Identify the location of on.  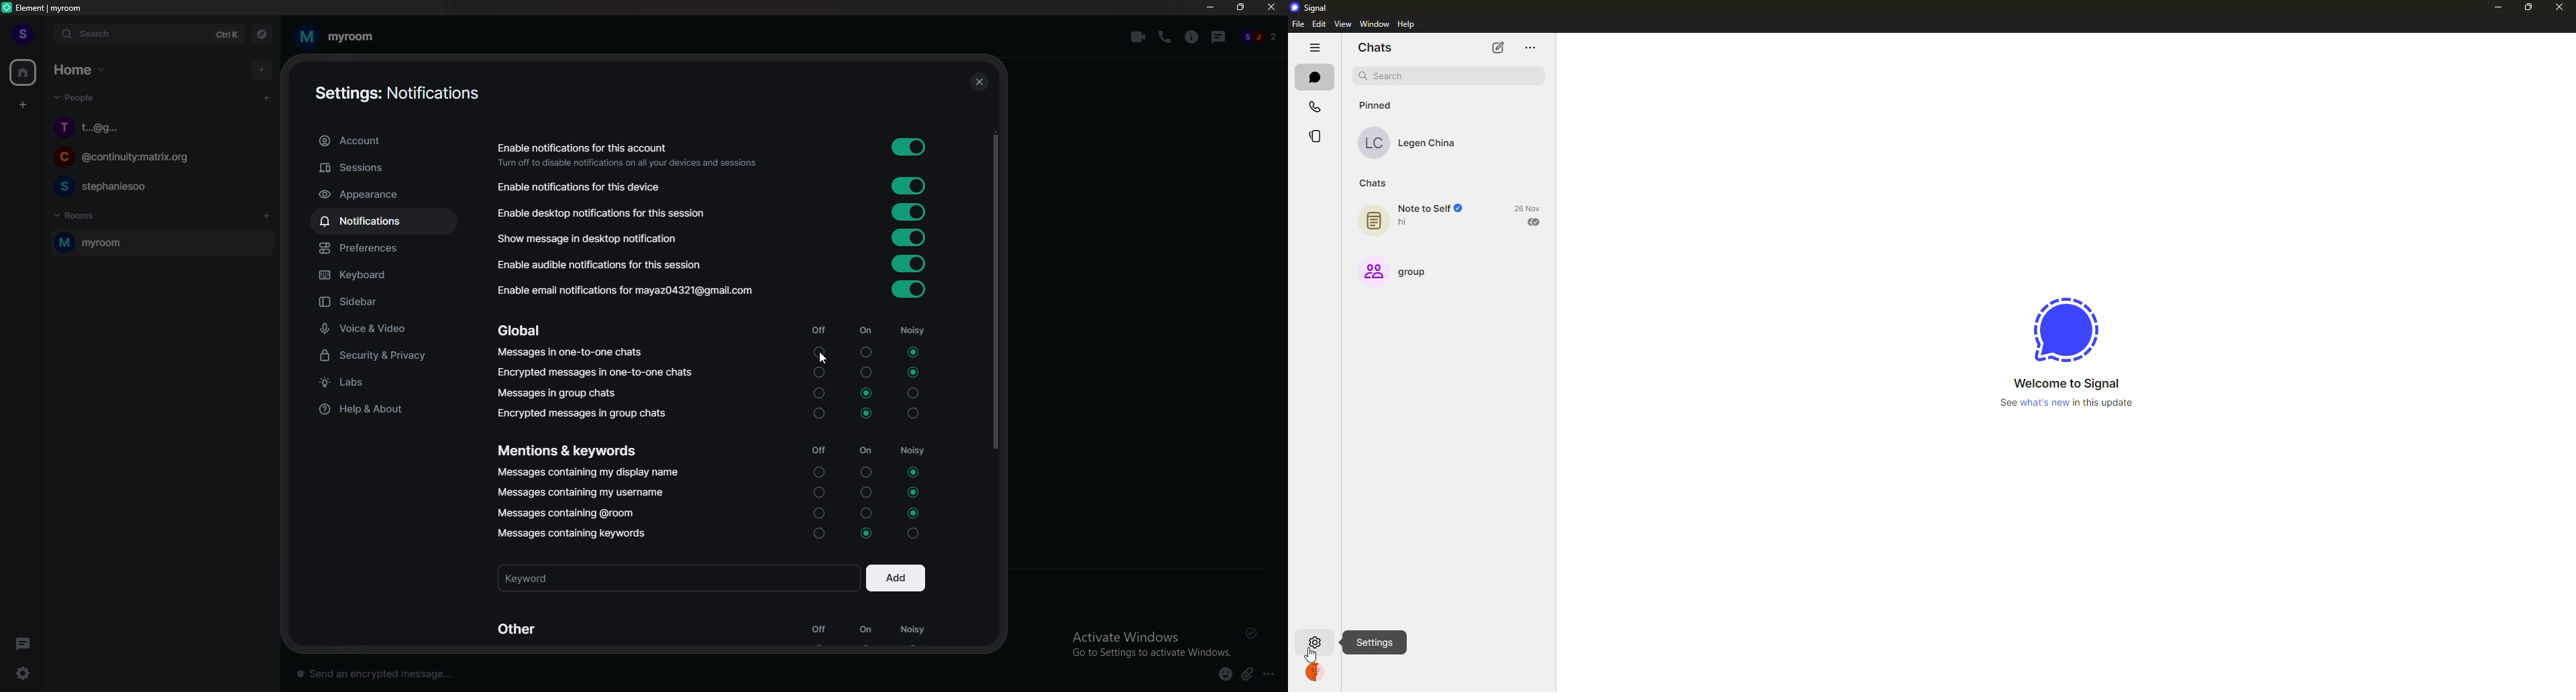
(865, 629).